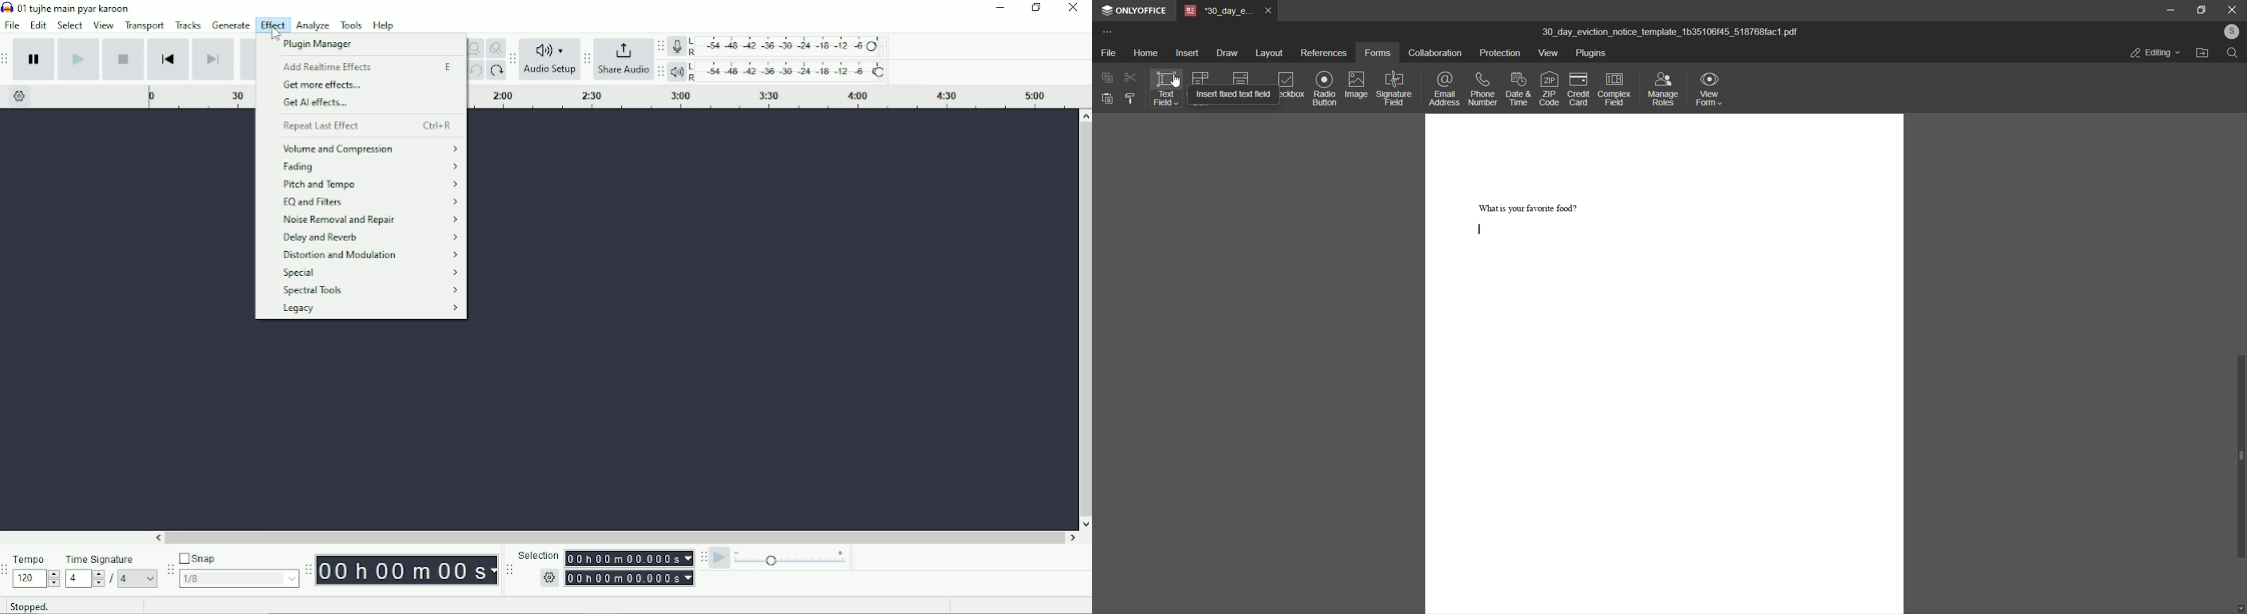 The width and height of the screenshot is (2268, 616). Describe the element at coordinates (514, 58) in the screenshot. I see `Audacity Audio Setup toolbar` at that location.